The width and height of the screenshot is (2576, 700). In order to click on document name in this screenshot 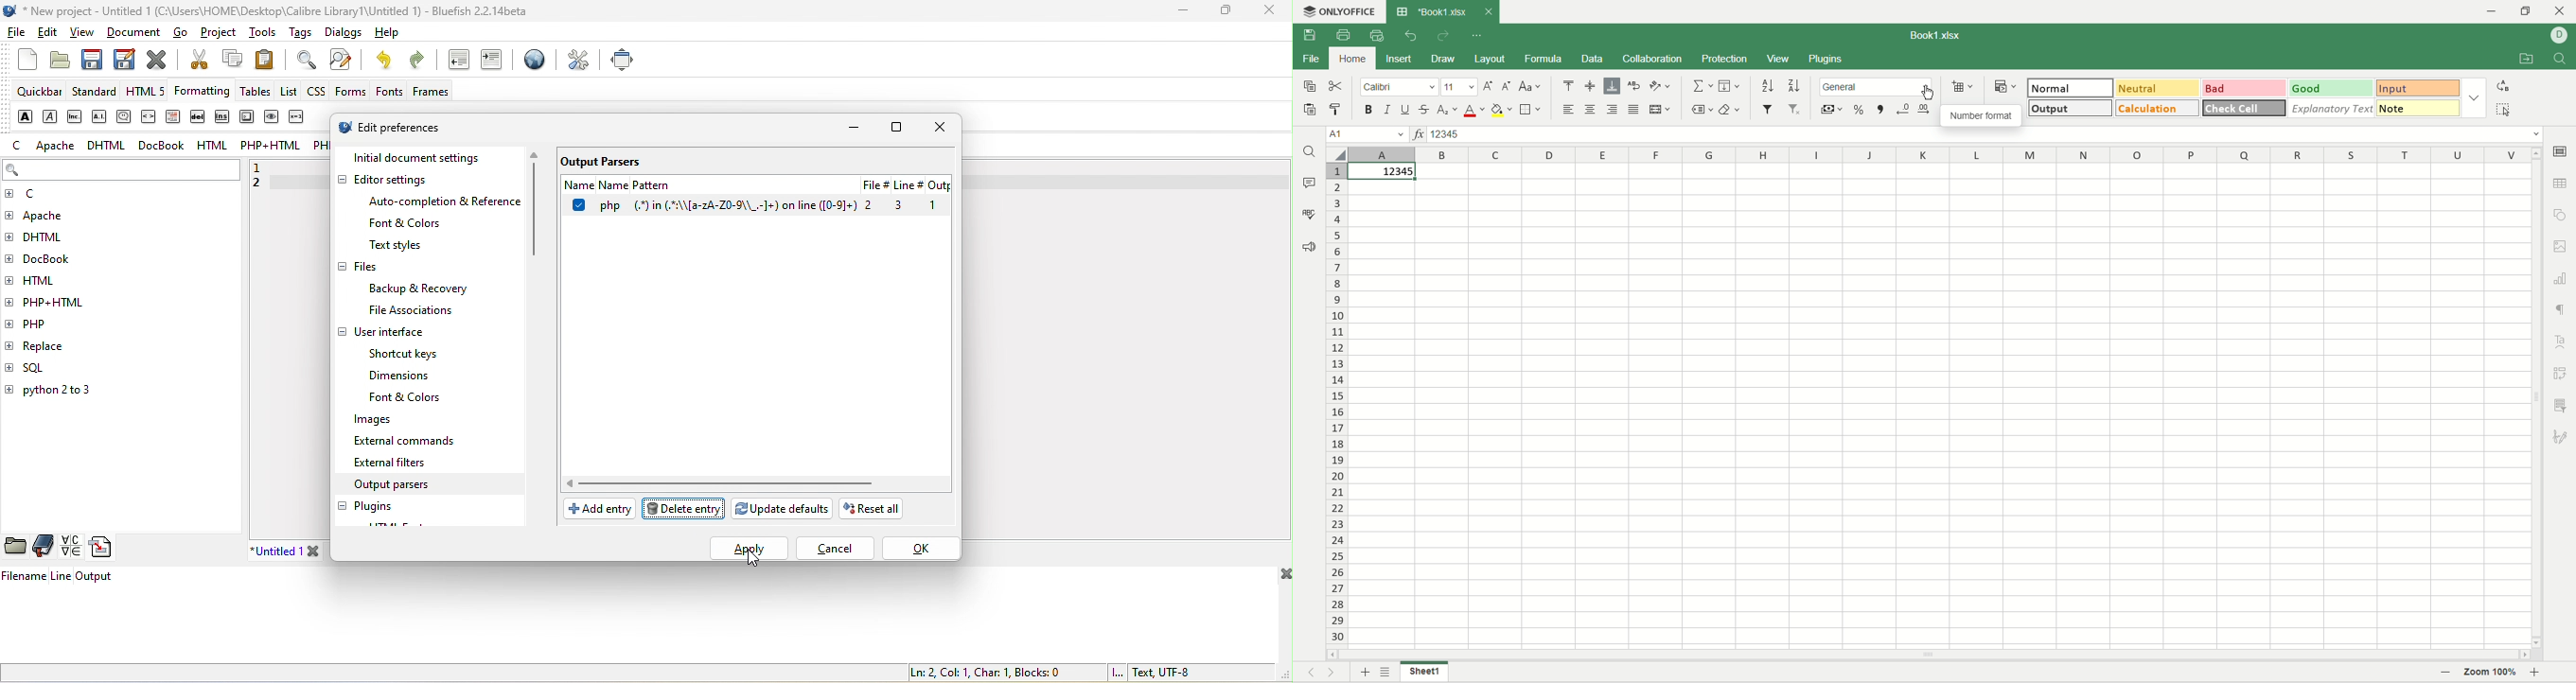, I will do `click(1937, 35)`.